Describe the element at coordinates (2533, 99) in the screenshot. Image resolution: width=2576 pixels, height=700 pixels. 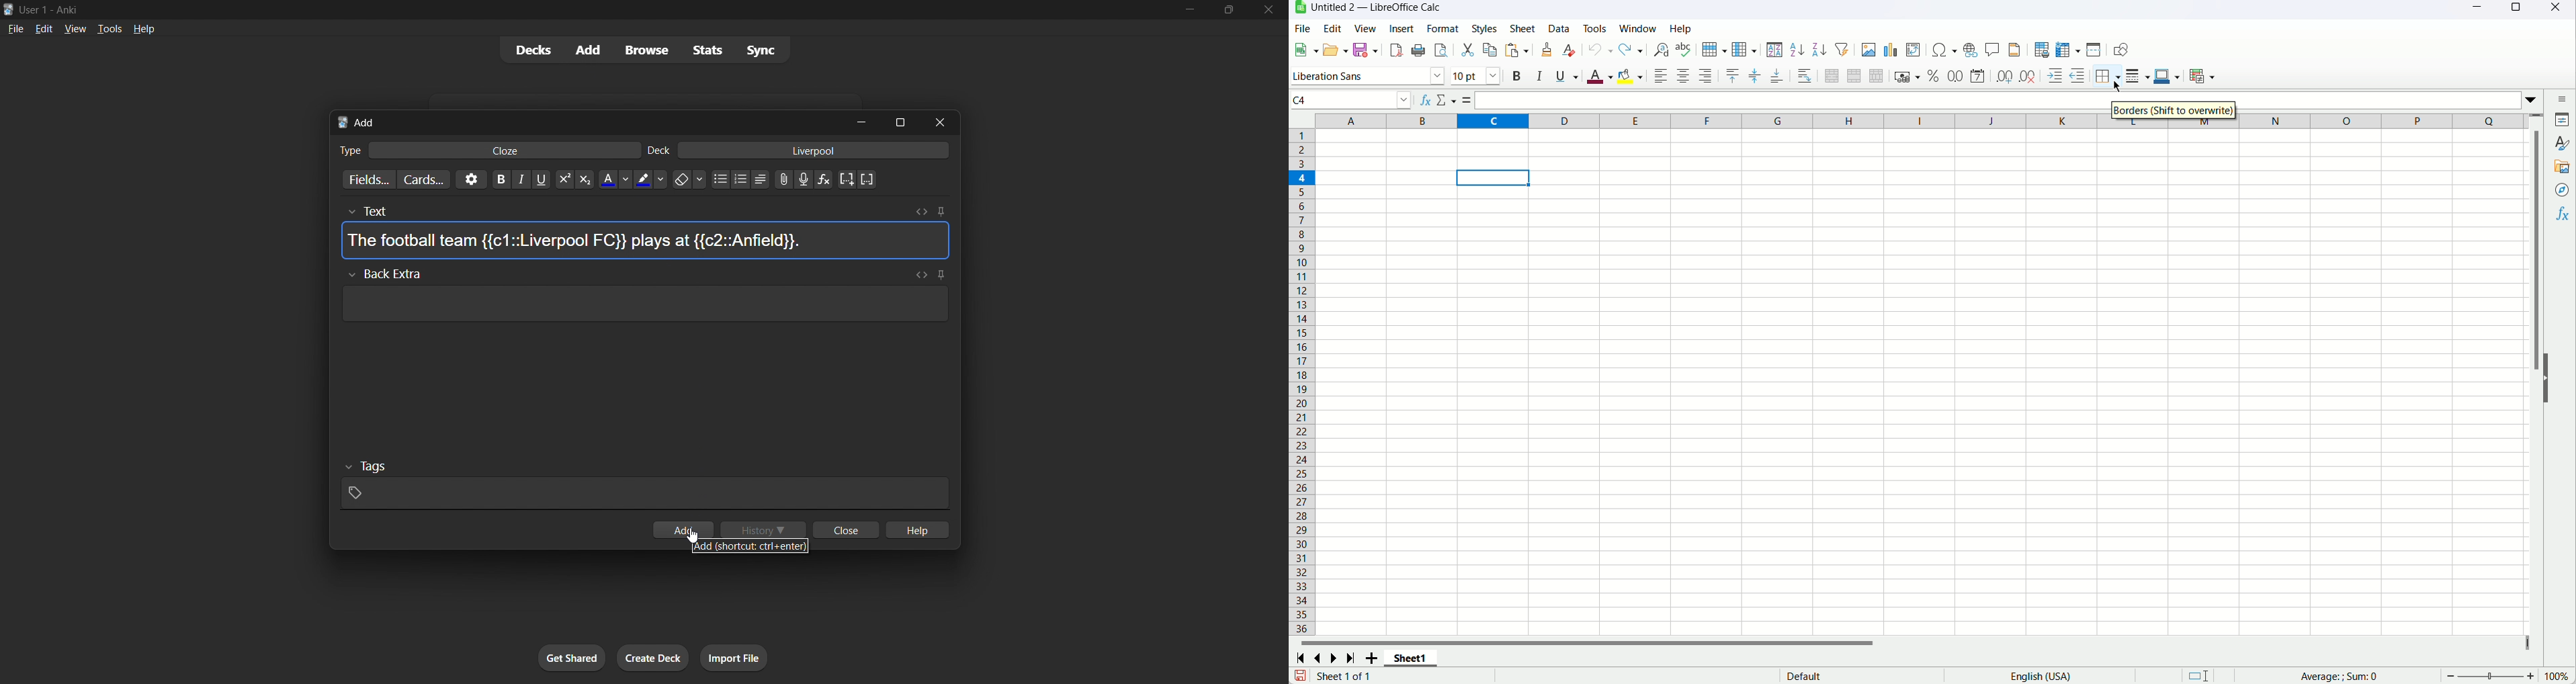
I see `Expand formula bar` at that location.